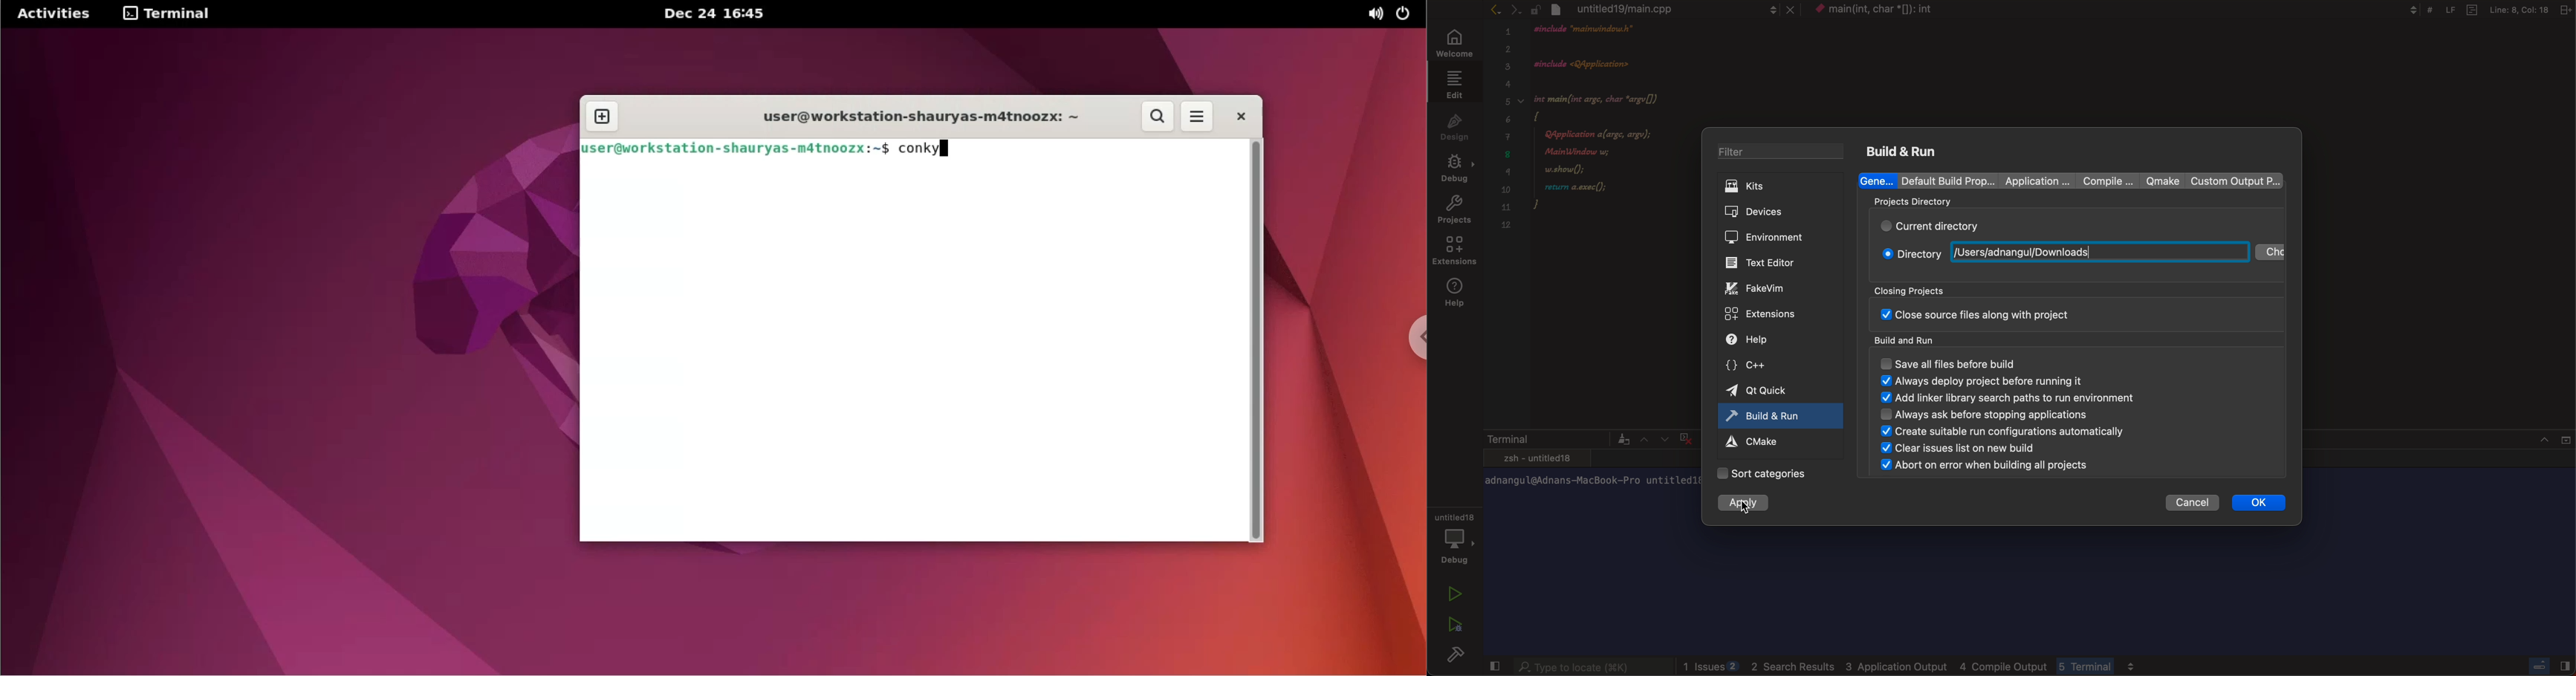  Describe the element at coordinates (2003, 399) in the screenshot. I see `add linker binary` at that location.